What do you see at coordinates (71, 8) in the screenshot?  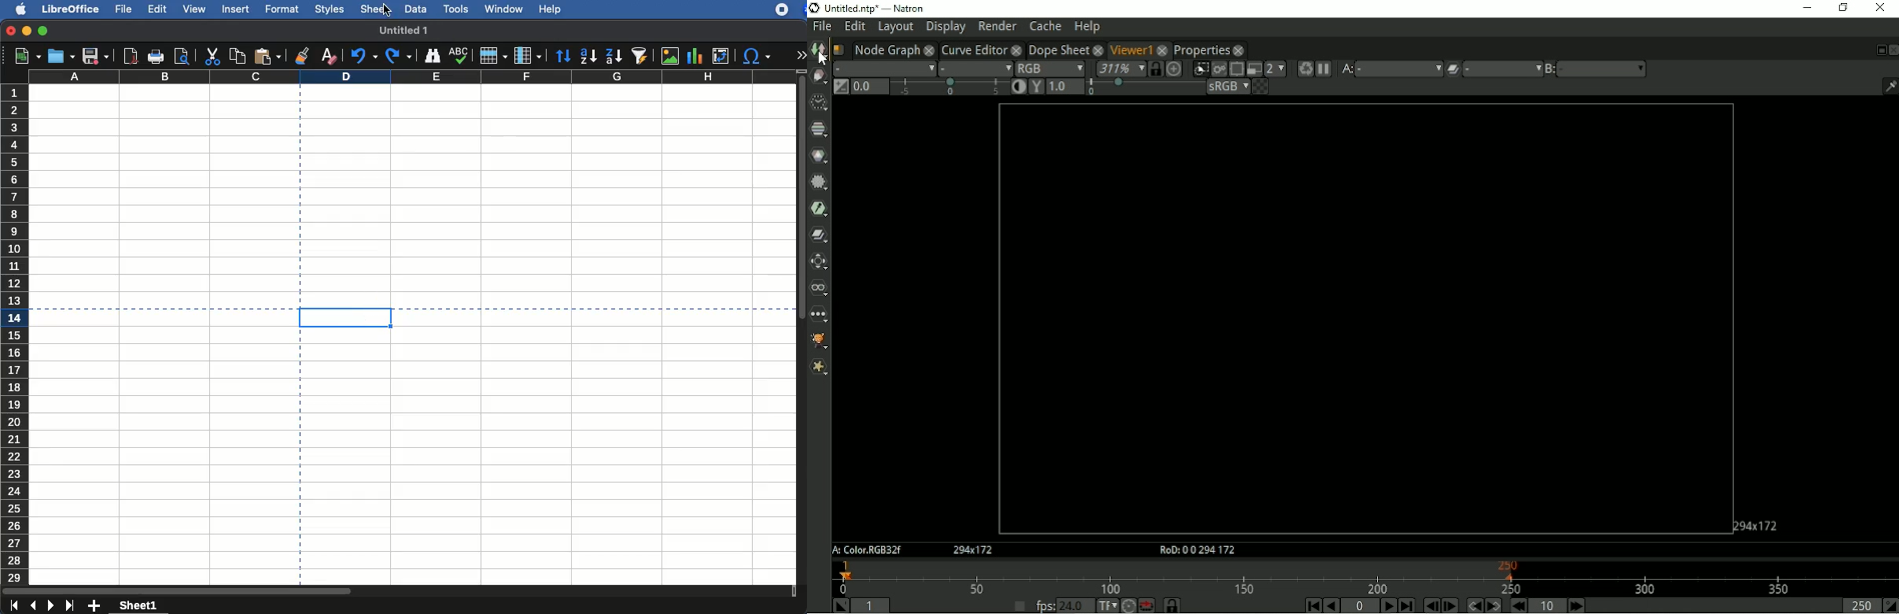 I see `libreoffice` at bounding box center [71, 8].